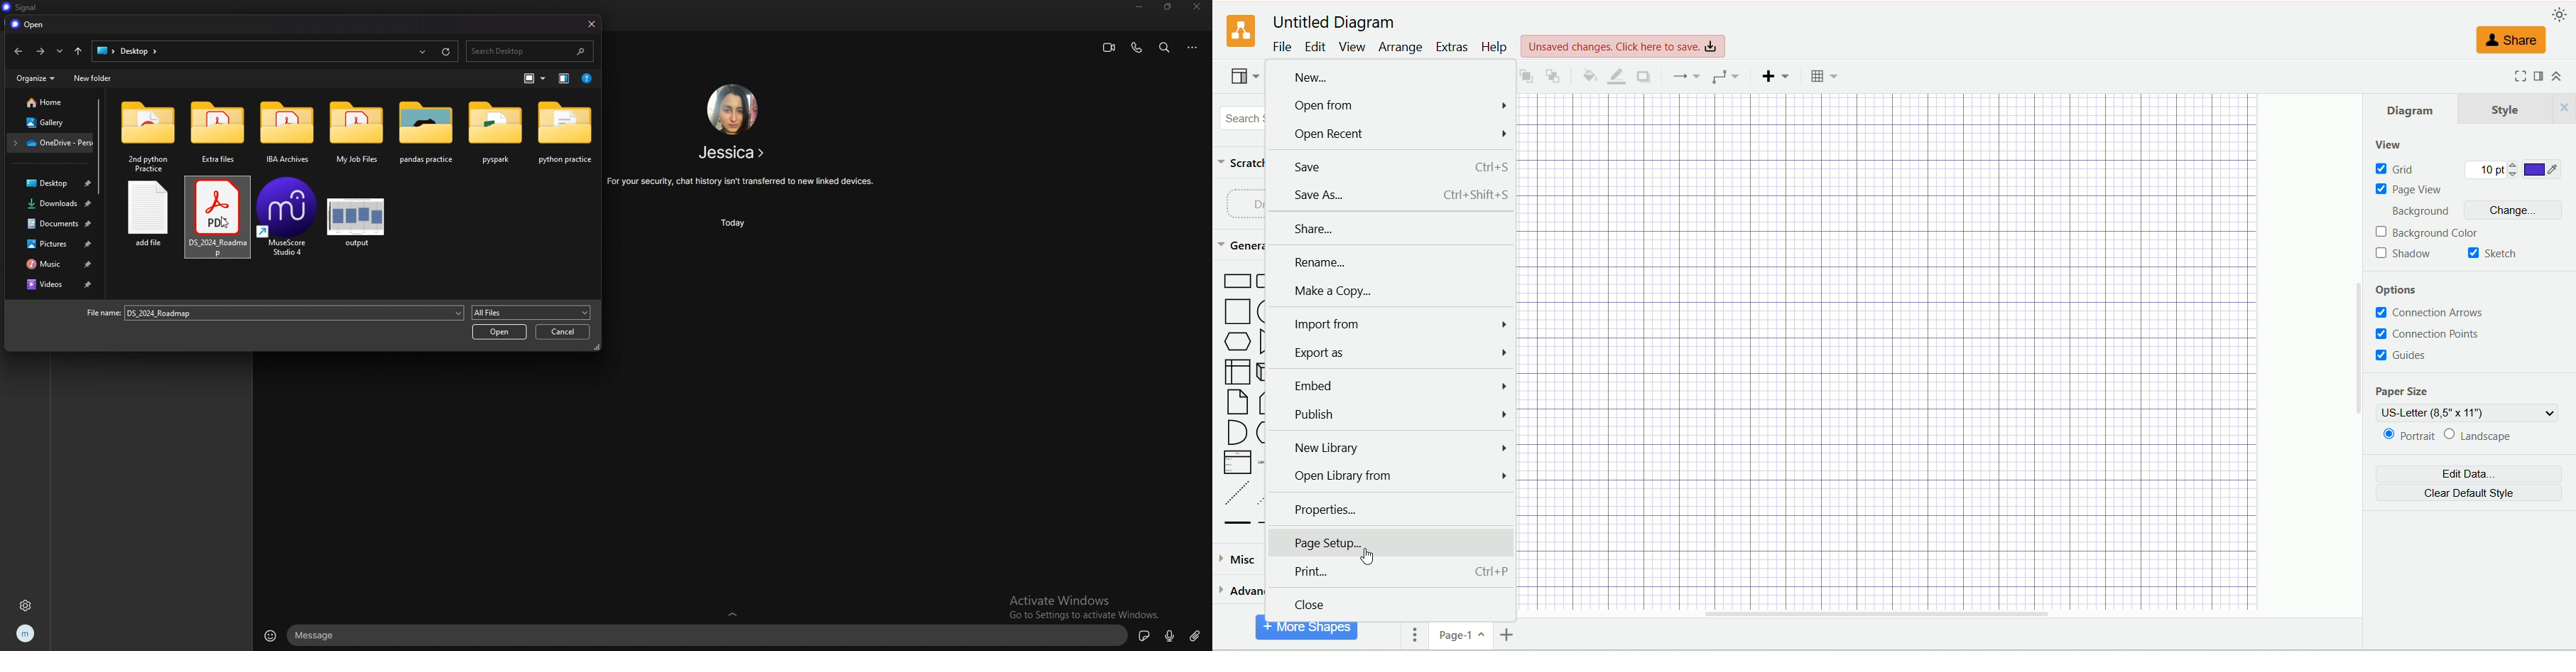  Describe the element at coordinates (1390, 166) in the screenshot. I see `save` at that location.